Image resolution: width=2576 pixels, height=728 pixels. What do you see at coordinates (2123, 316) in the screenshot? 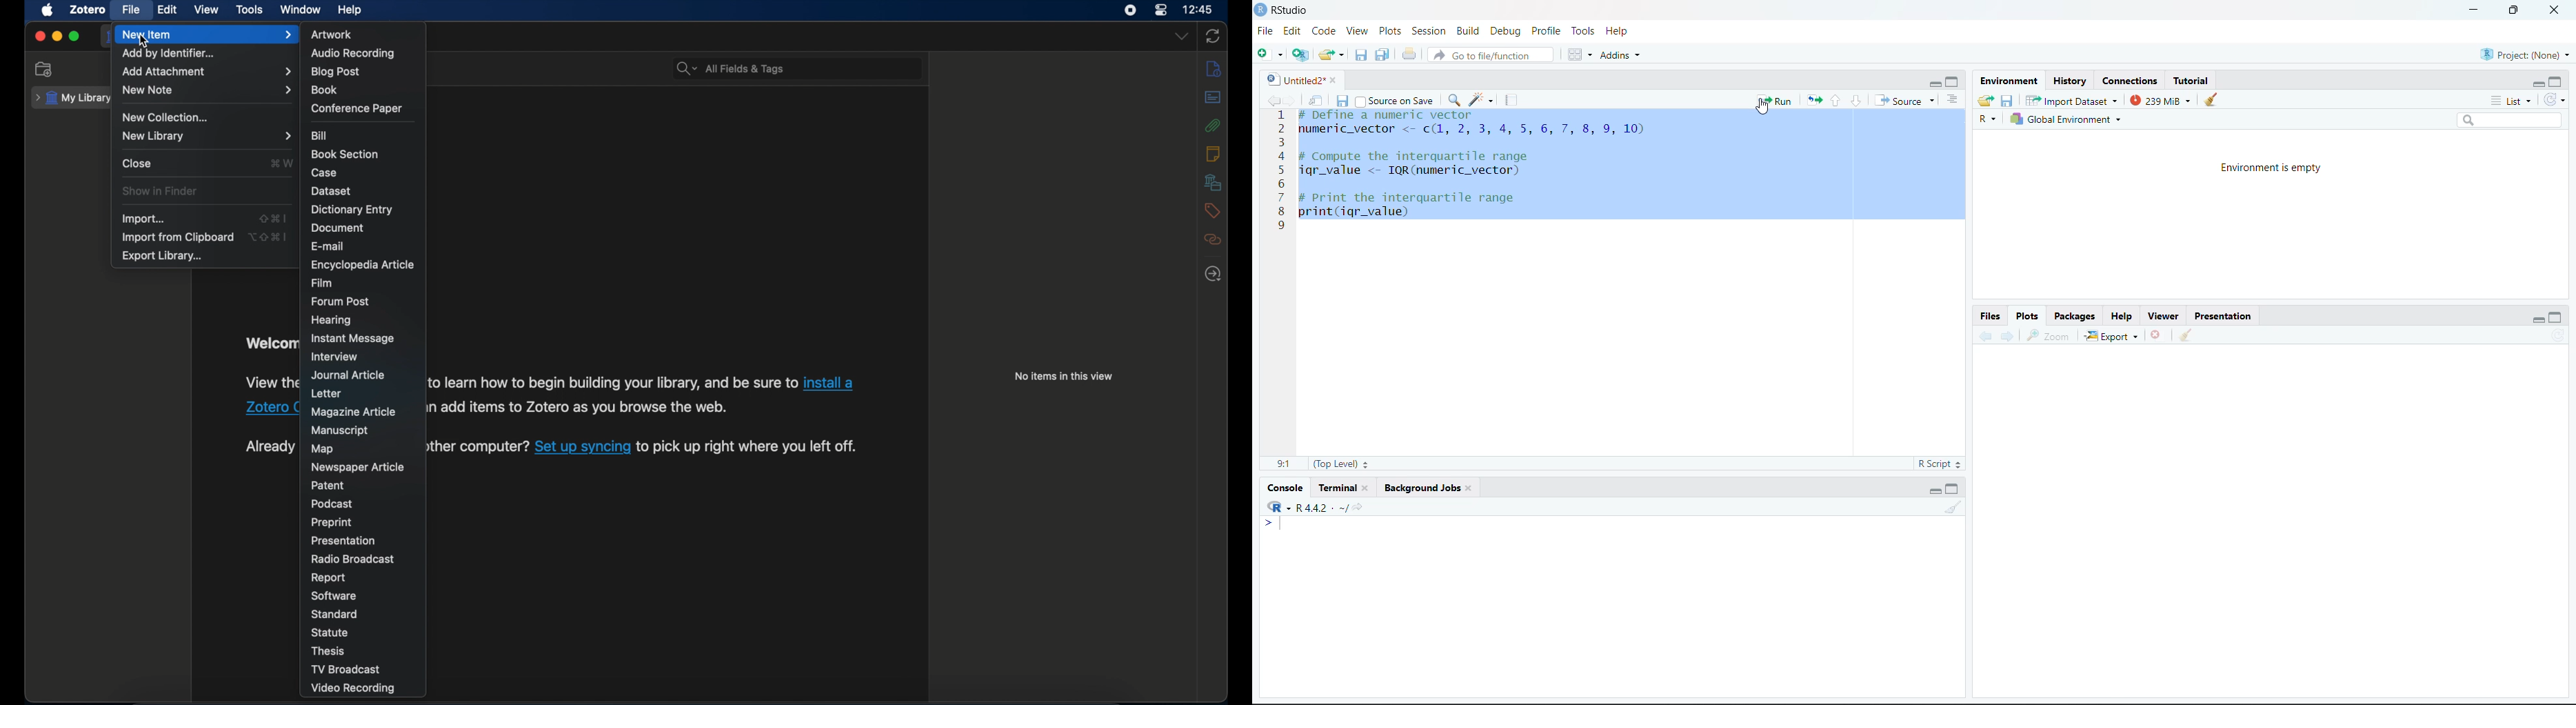
I see `Help` at bounding box center [2123, 316].